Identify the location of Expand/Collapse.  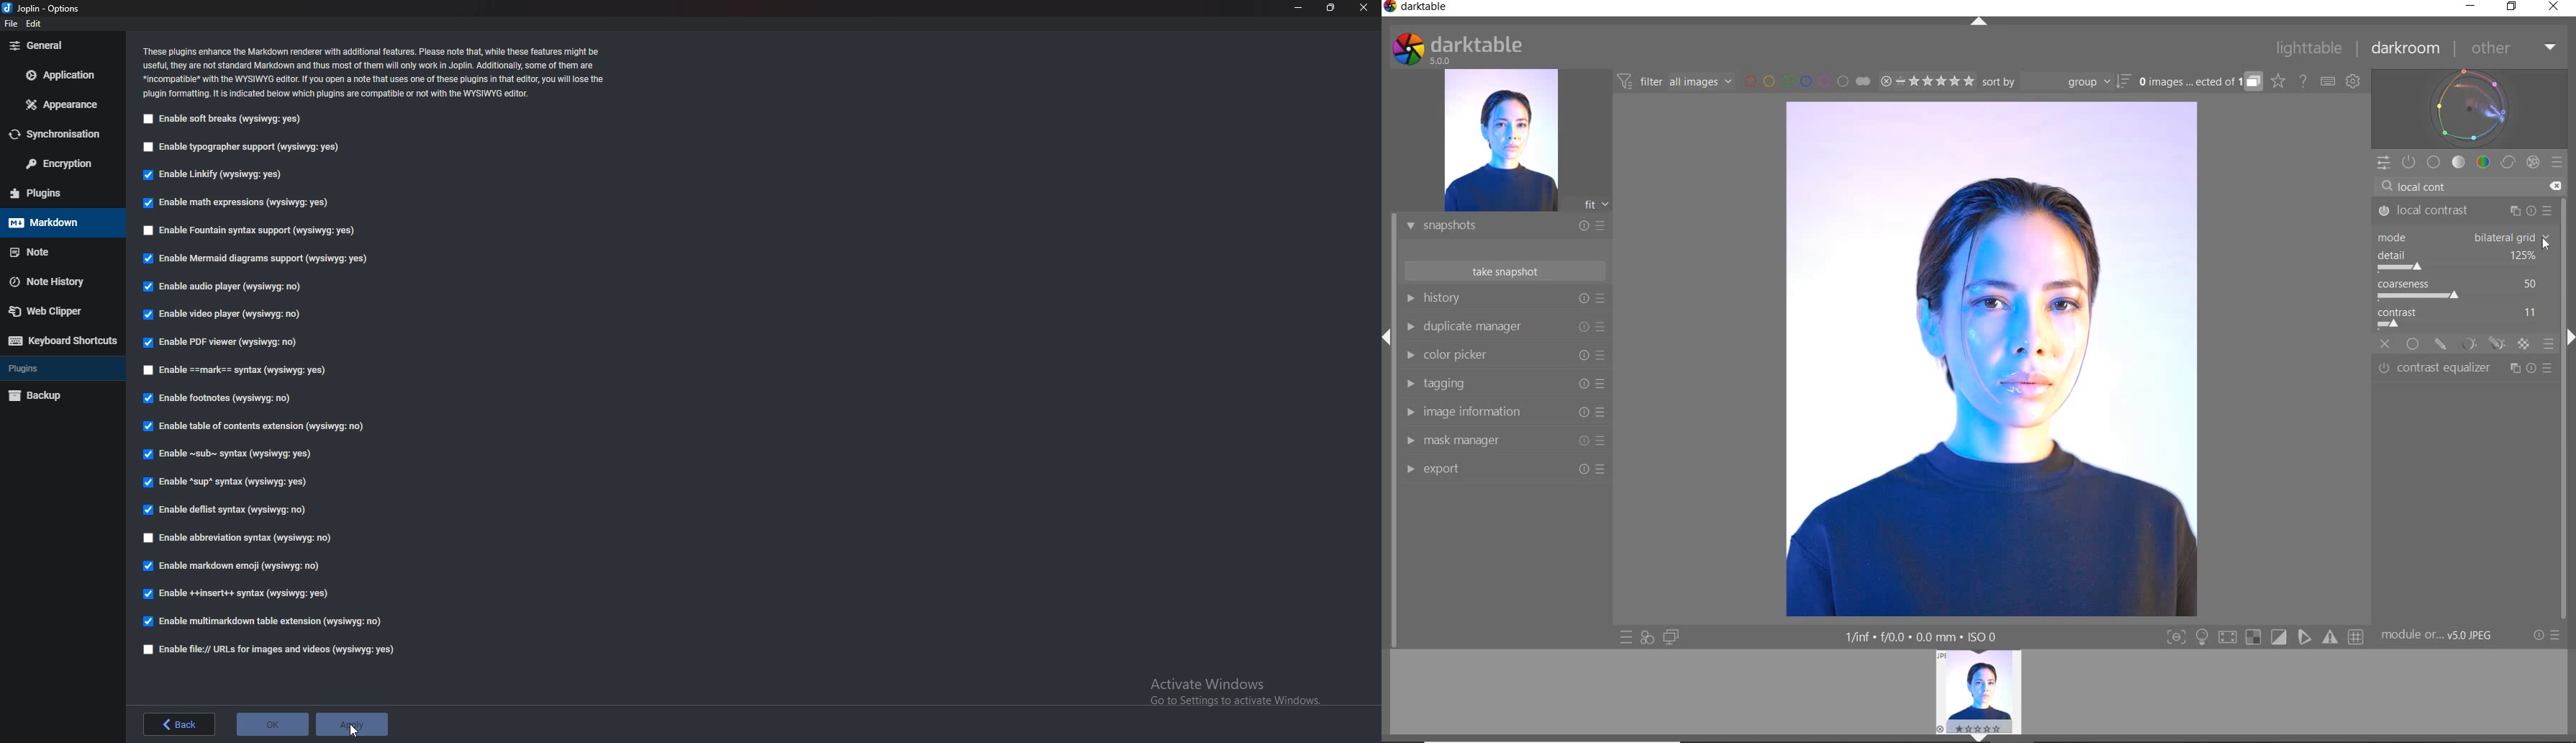
(1389, 337).